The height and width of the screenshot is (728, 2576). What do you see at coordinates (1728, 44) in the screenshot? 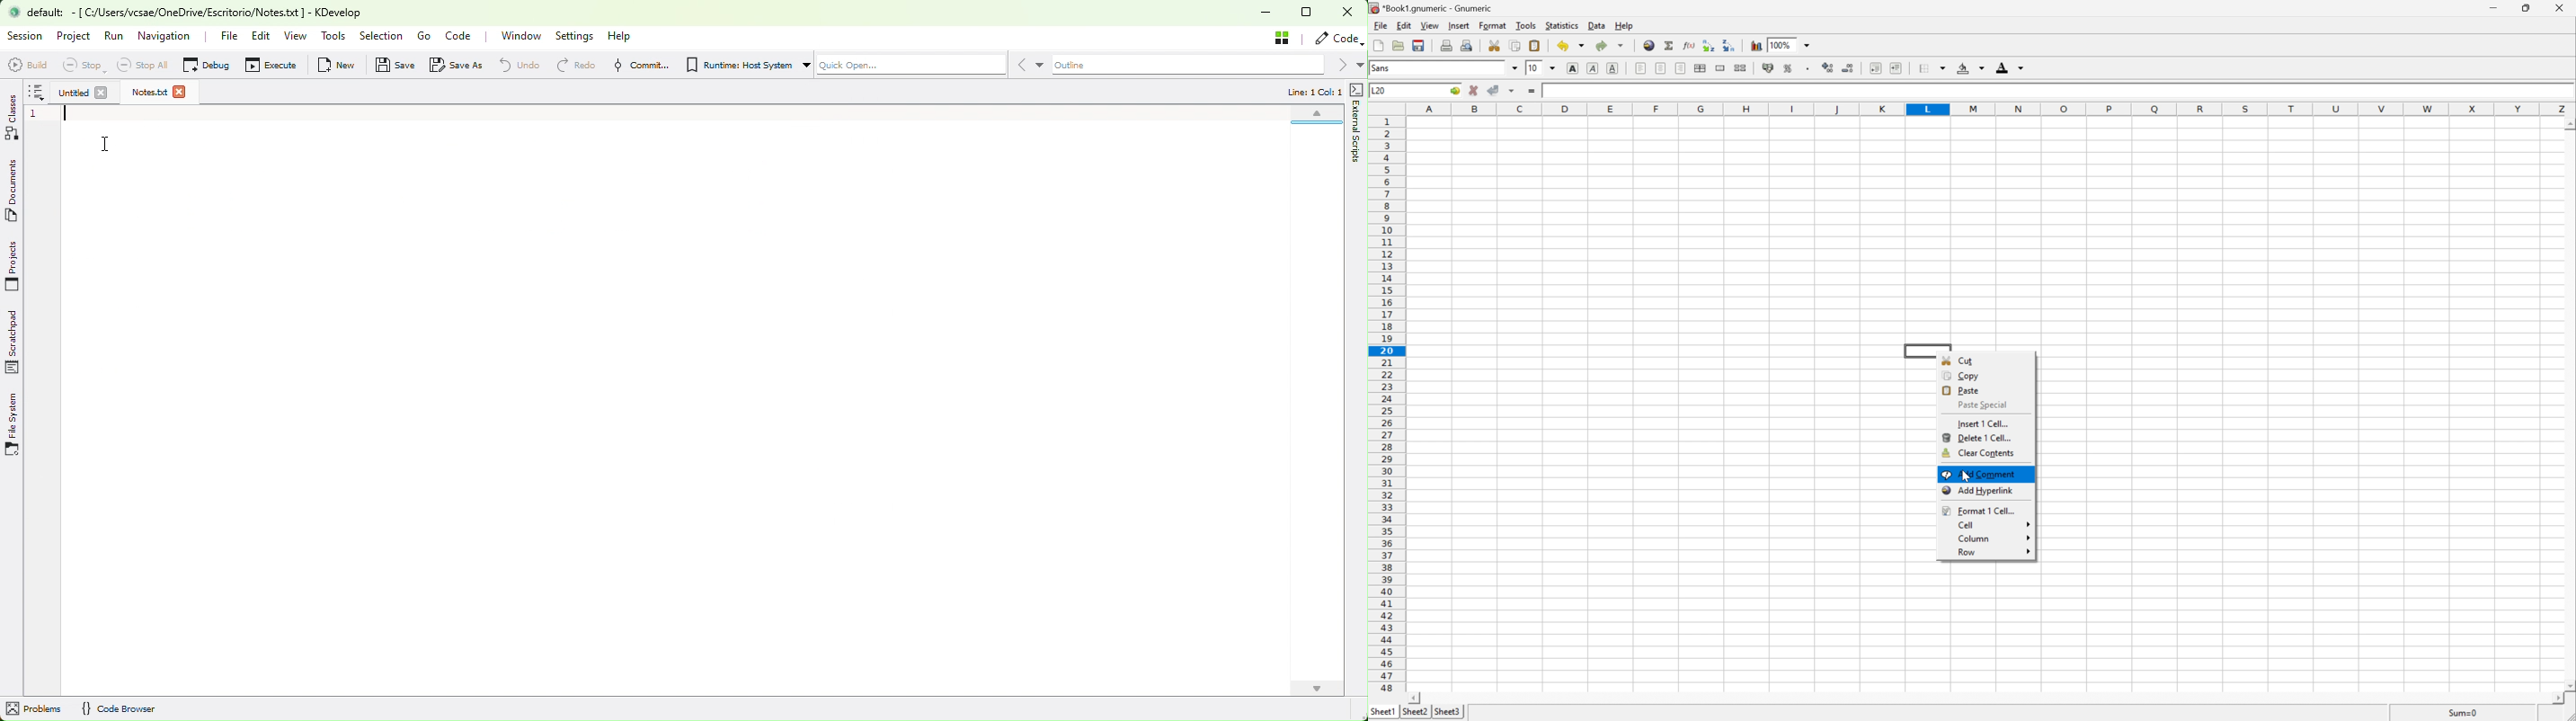
I see `Sort the selected region in descending order based on the first column selected` at bounding box center [1728, 44].